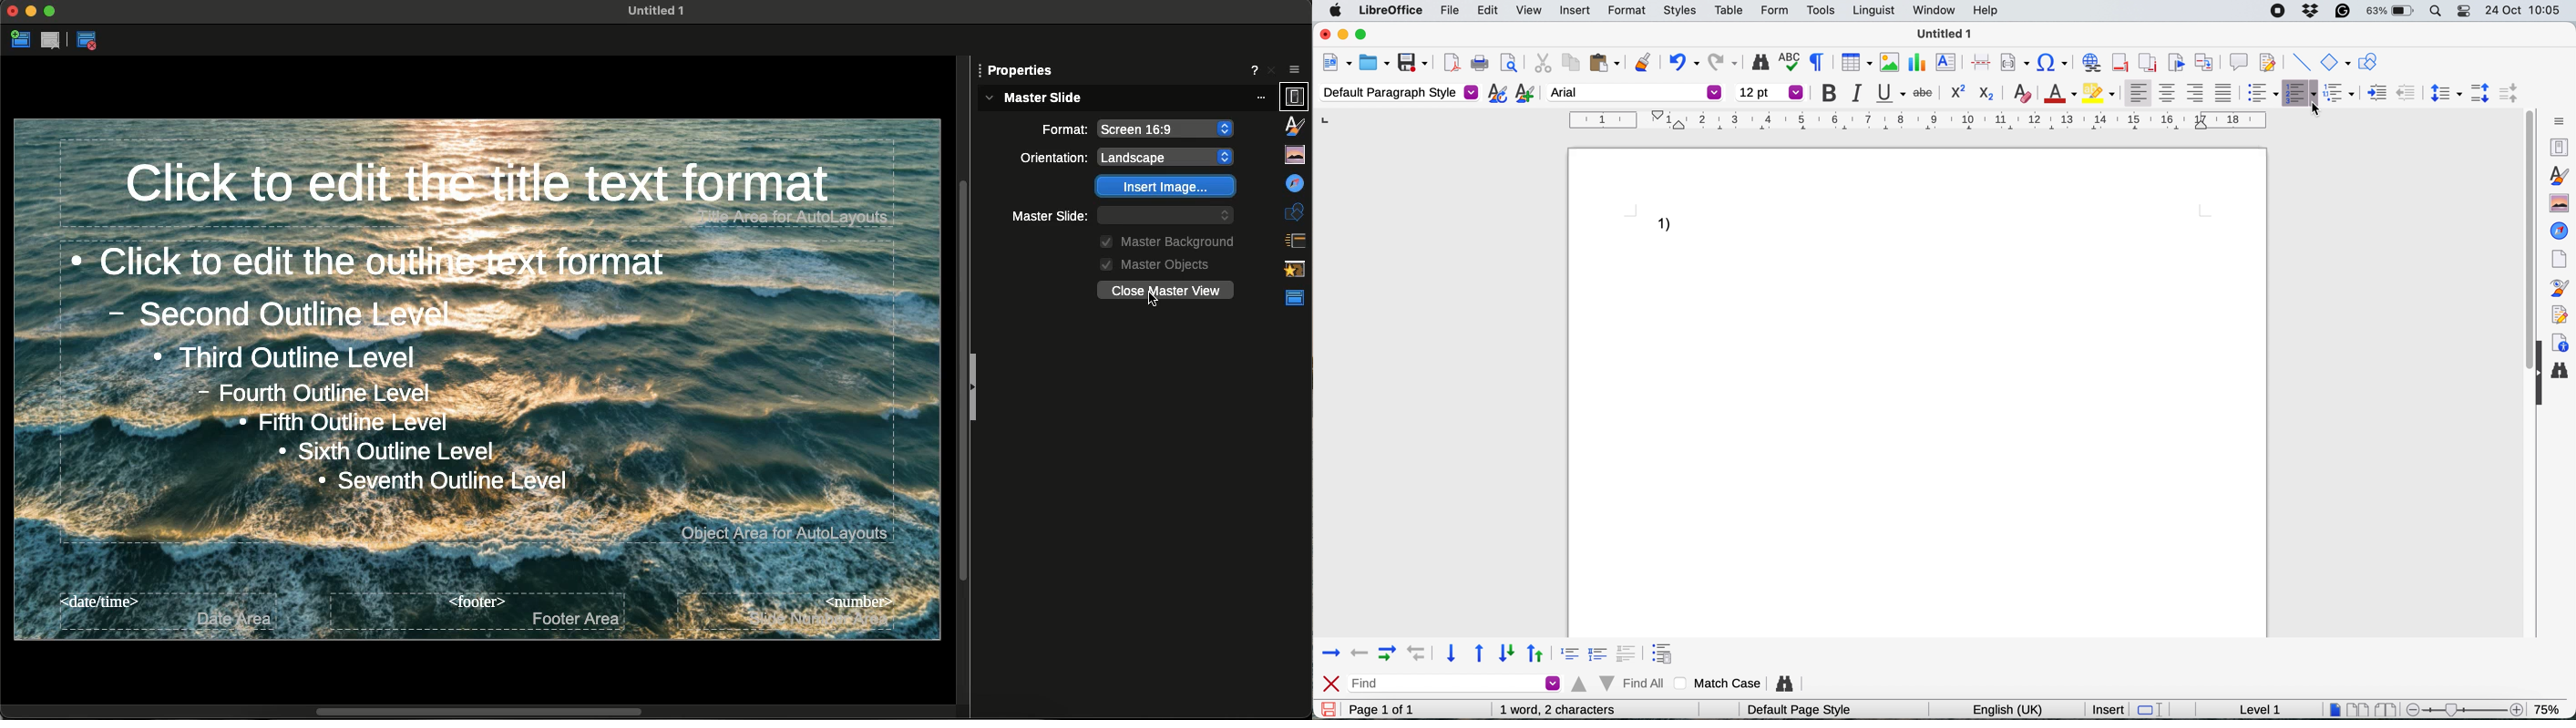  I want to click on Footer, so click(478, 611).